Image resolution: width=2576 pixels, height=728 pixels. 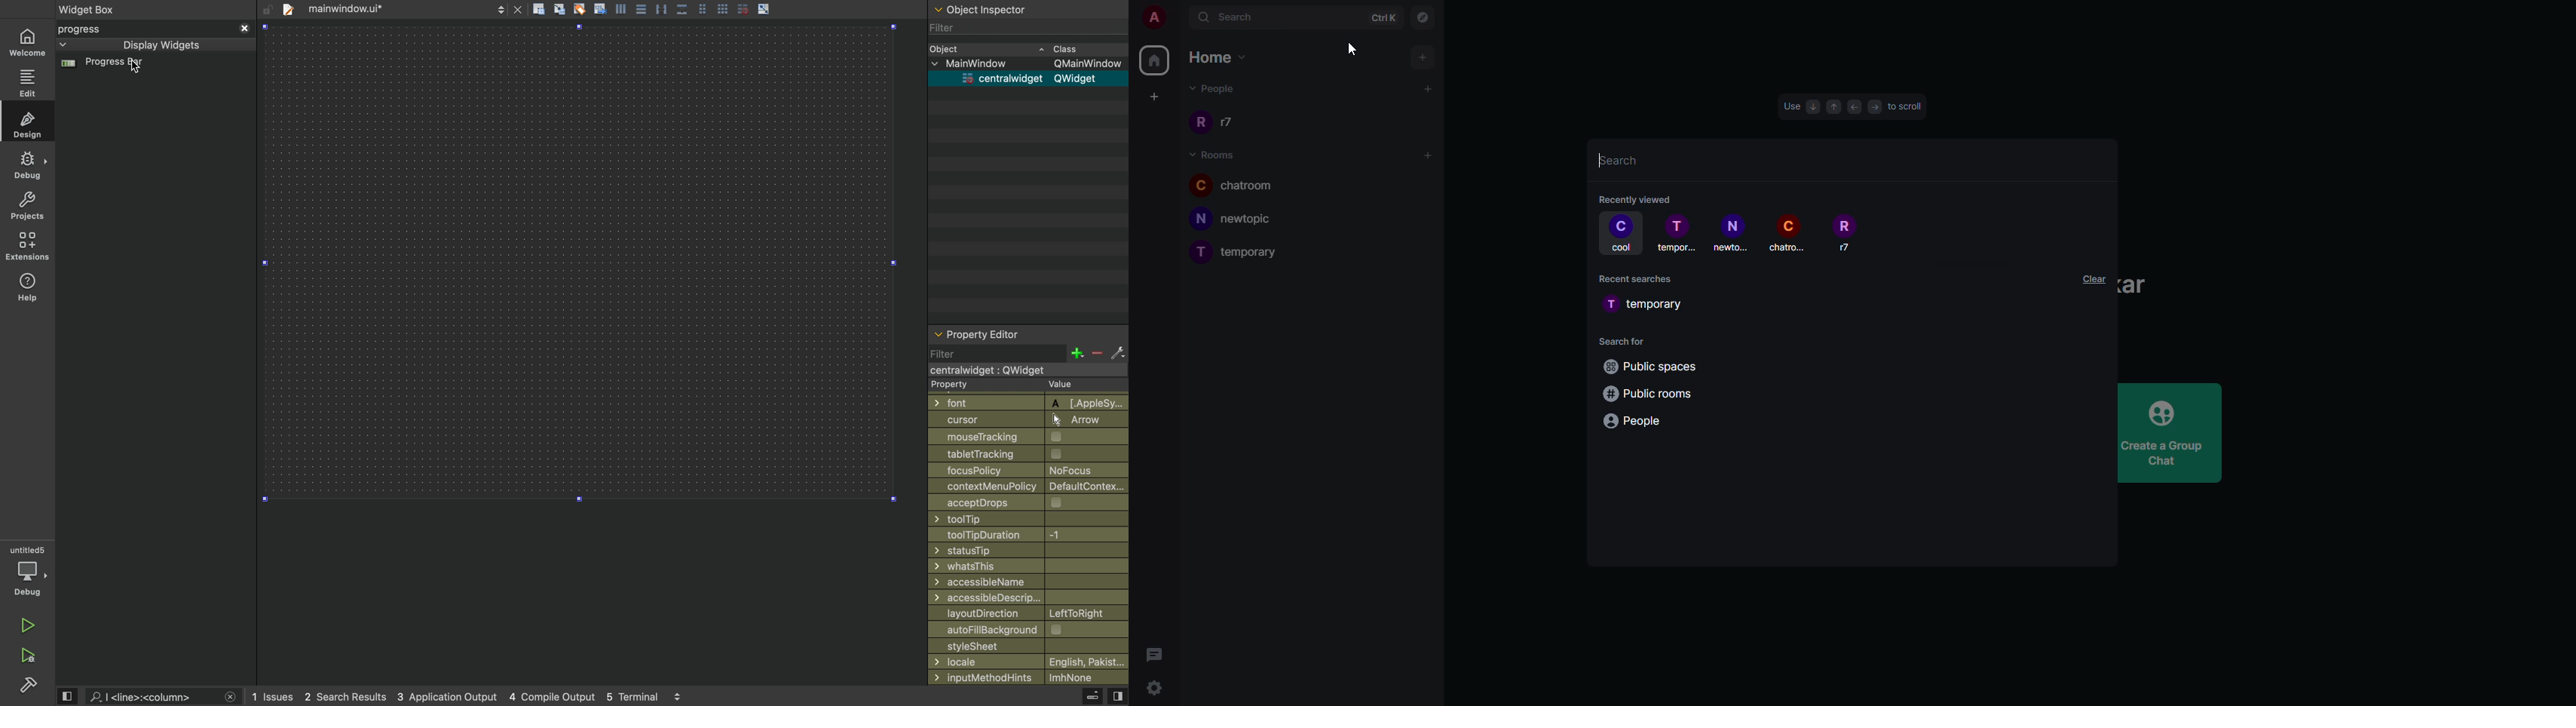 I want to click on centrawidget, so click(x=1025, y=79).